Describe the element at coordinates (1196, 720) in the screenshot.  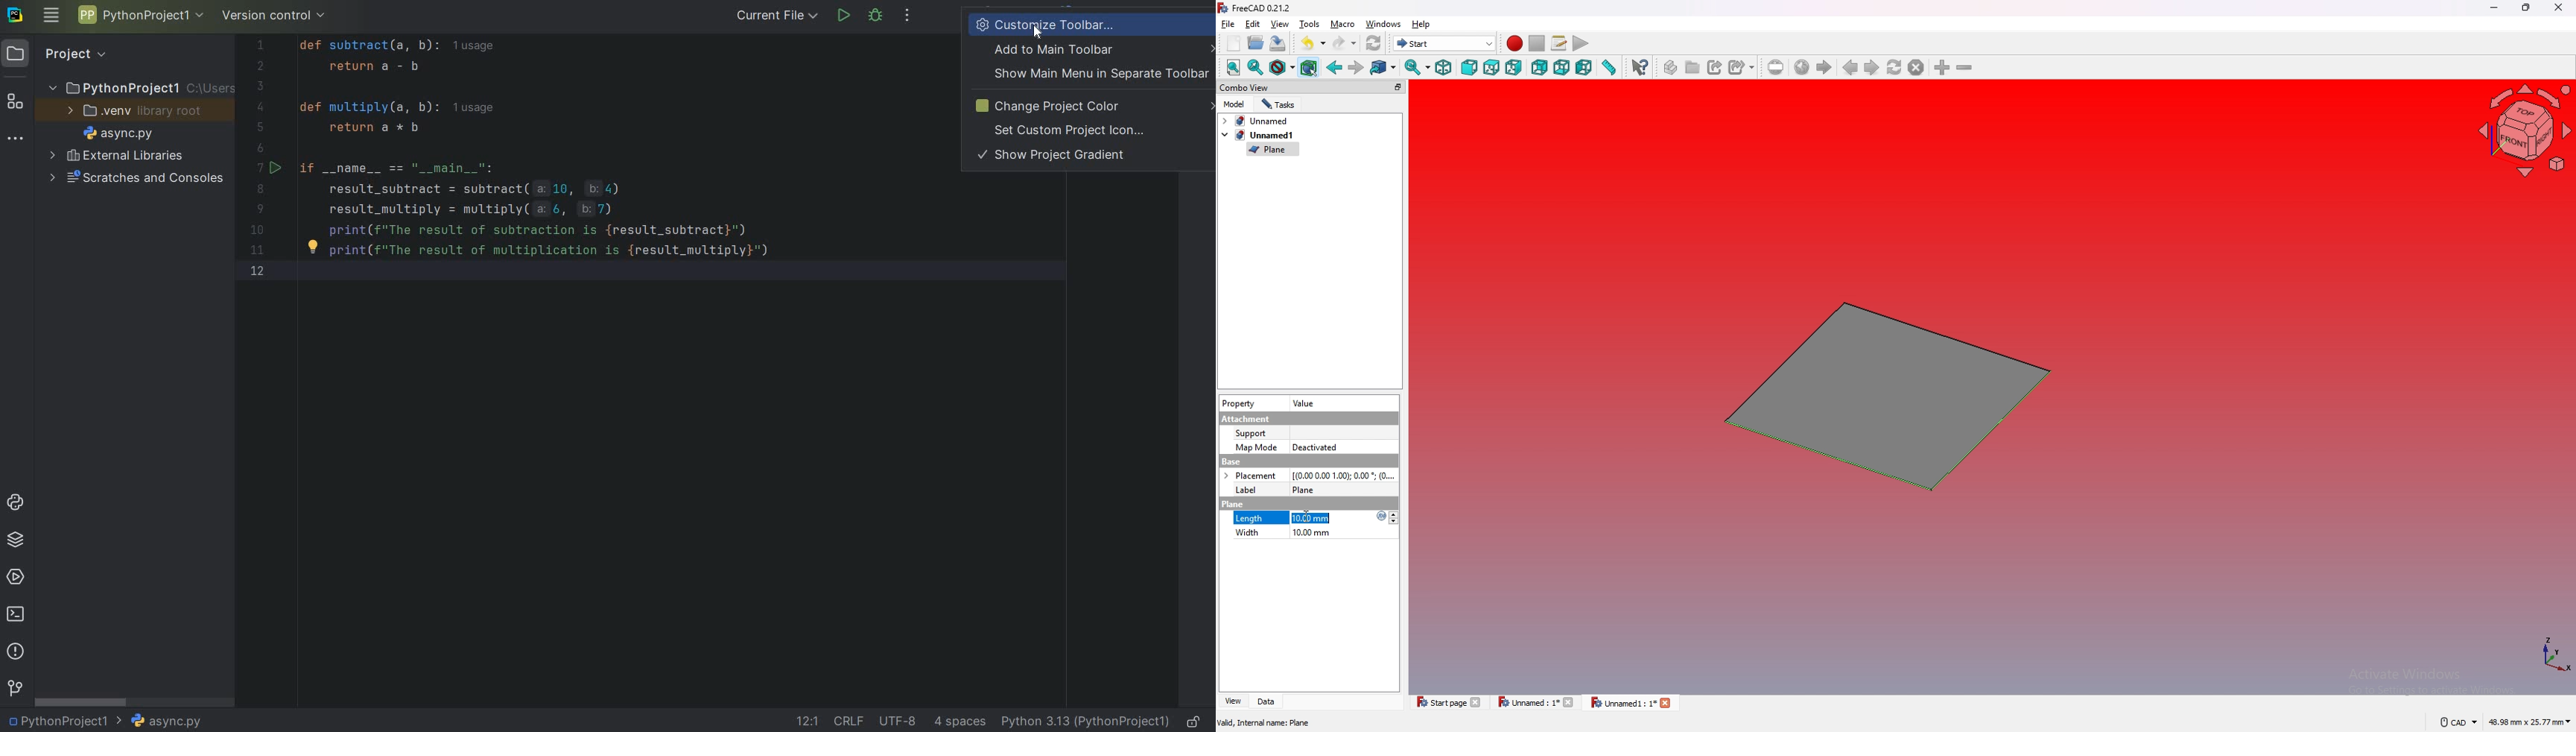
I see `MAKE FILE READY ONLY` at that location.